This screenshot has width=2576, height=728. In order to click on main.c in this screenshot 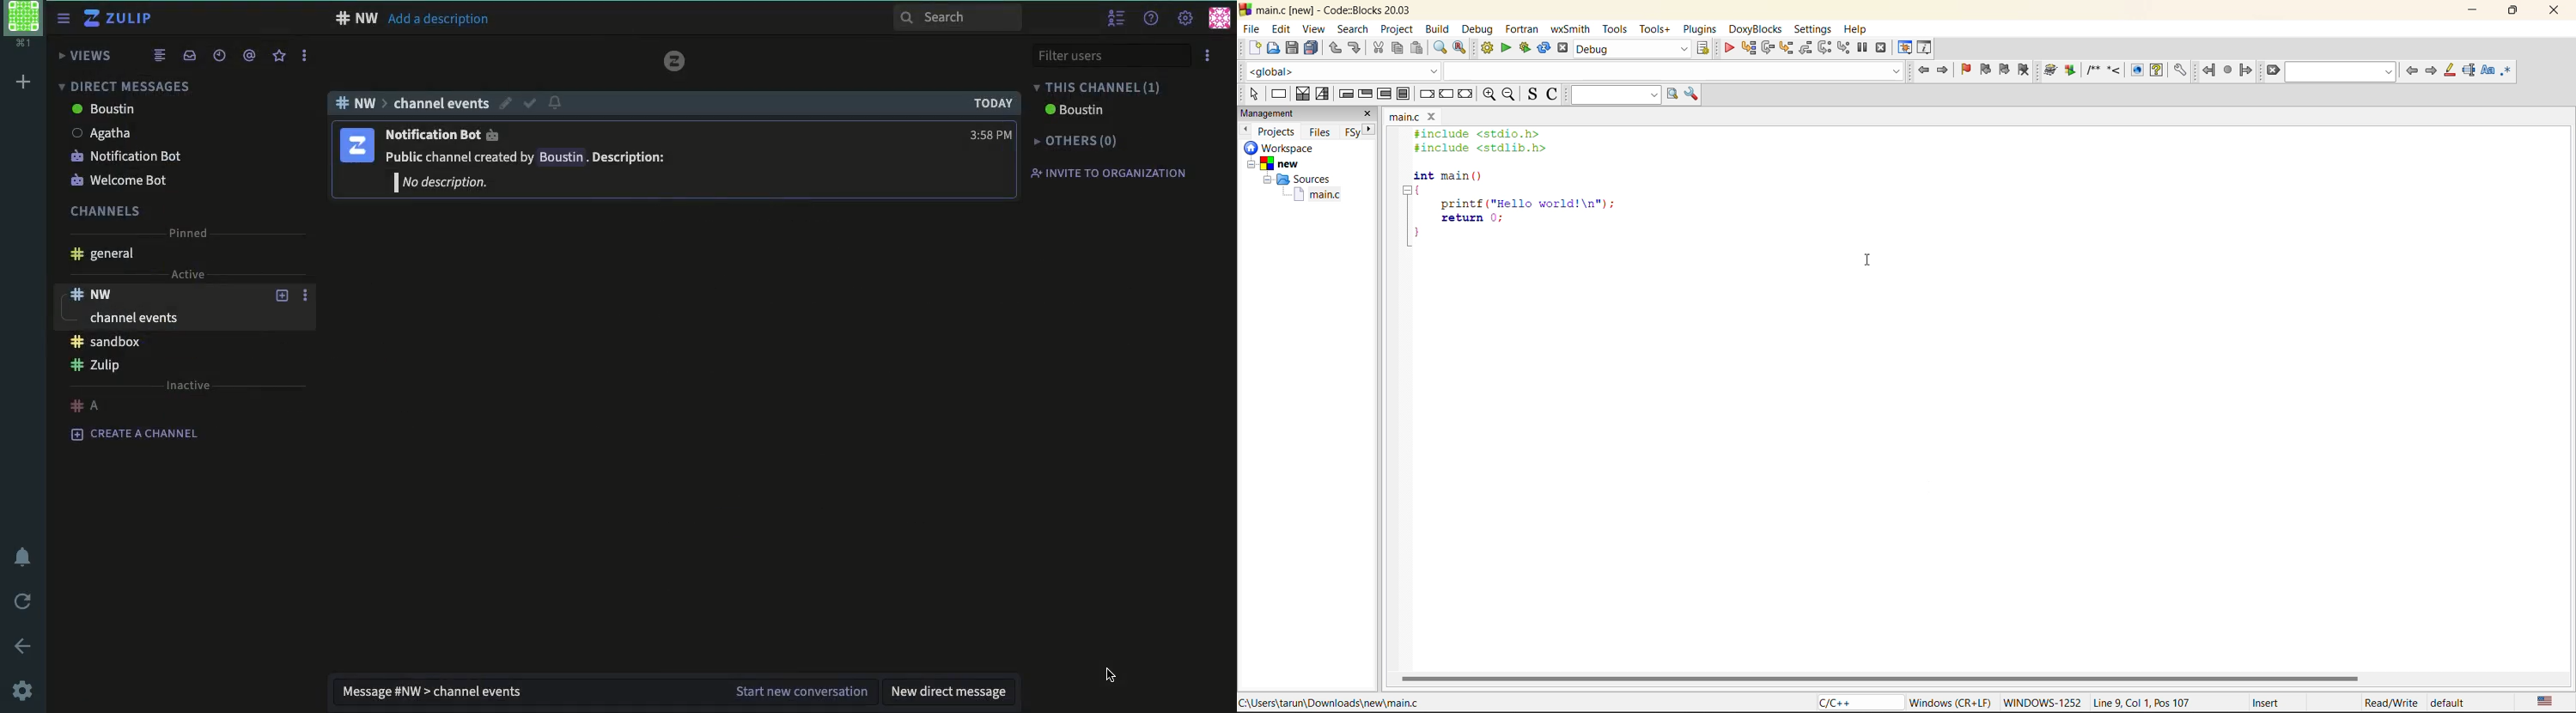, I will do `click(1403, 117)`.